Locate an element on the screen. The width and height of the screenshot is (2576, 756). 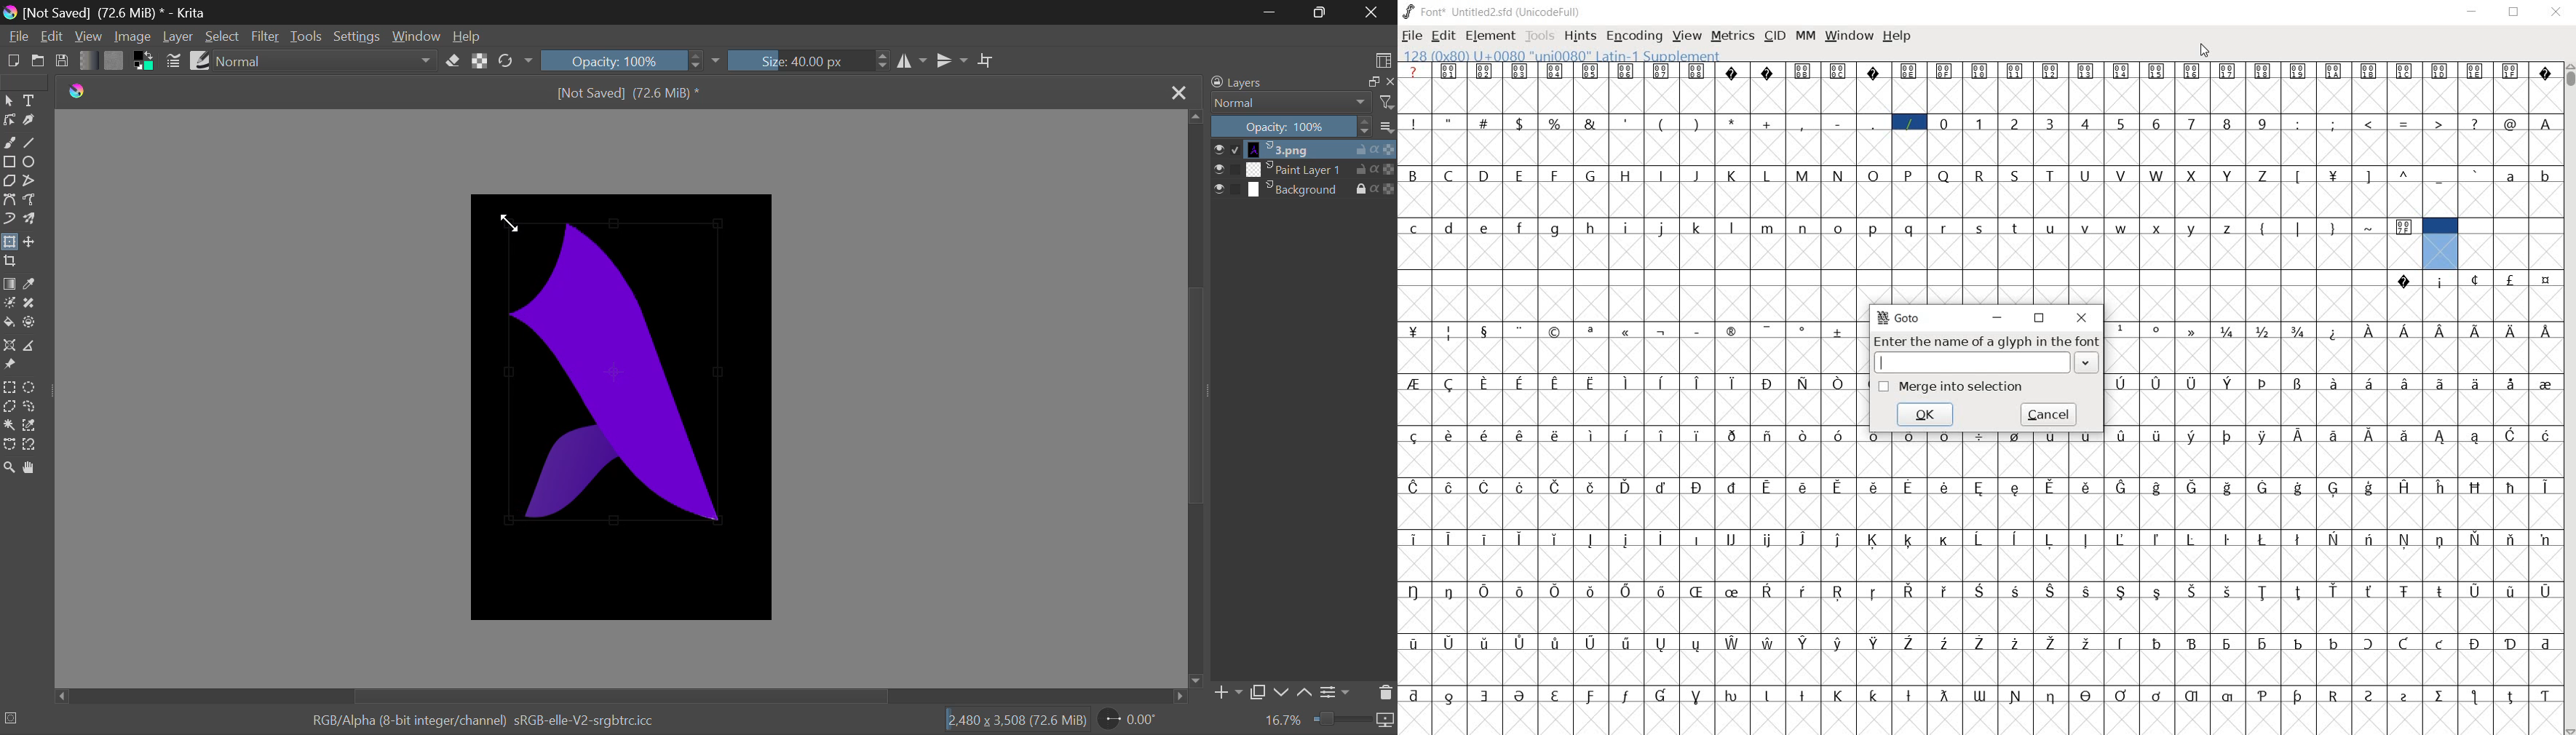
Symbol is located at coordinates (2123, 641).